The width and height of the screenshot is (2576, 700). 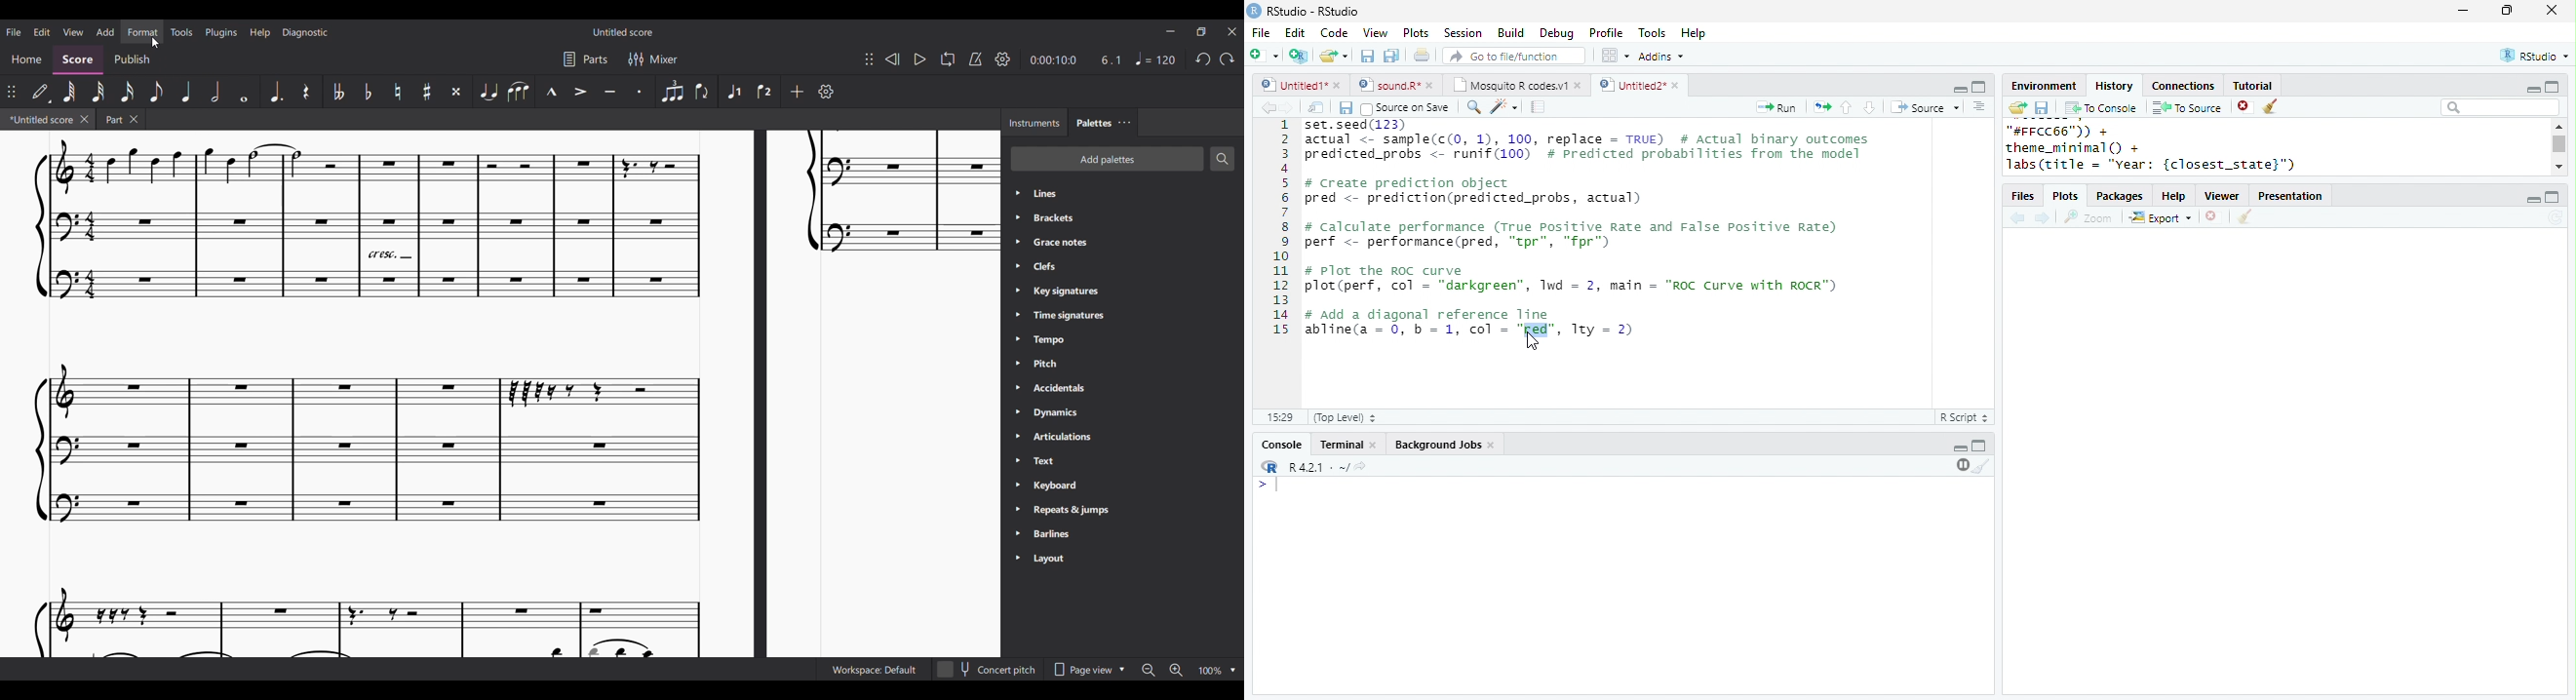 I want to click on open file, so click(x=1334, y=56).